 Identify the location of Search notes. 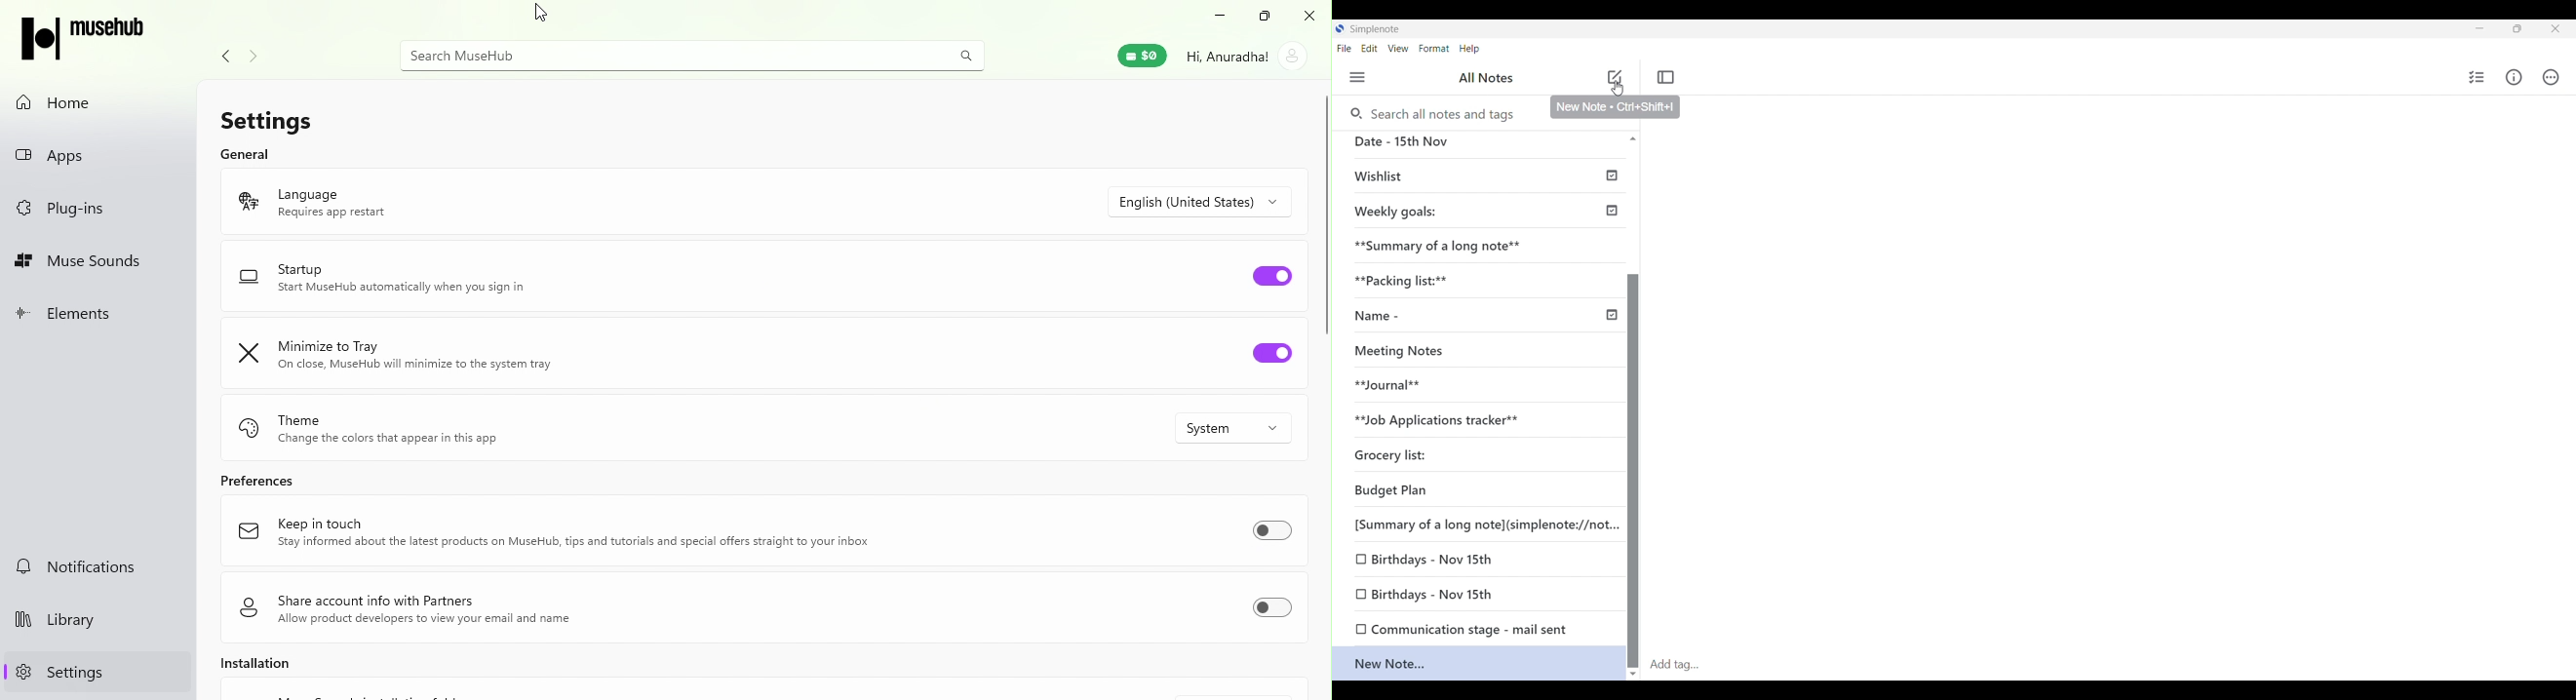
(1445, 114).